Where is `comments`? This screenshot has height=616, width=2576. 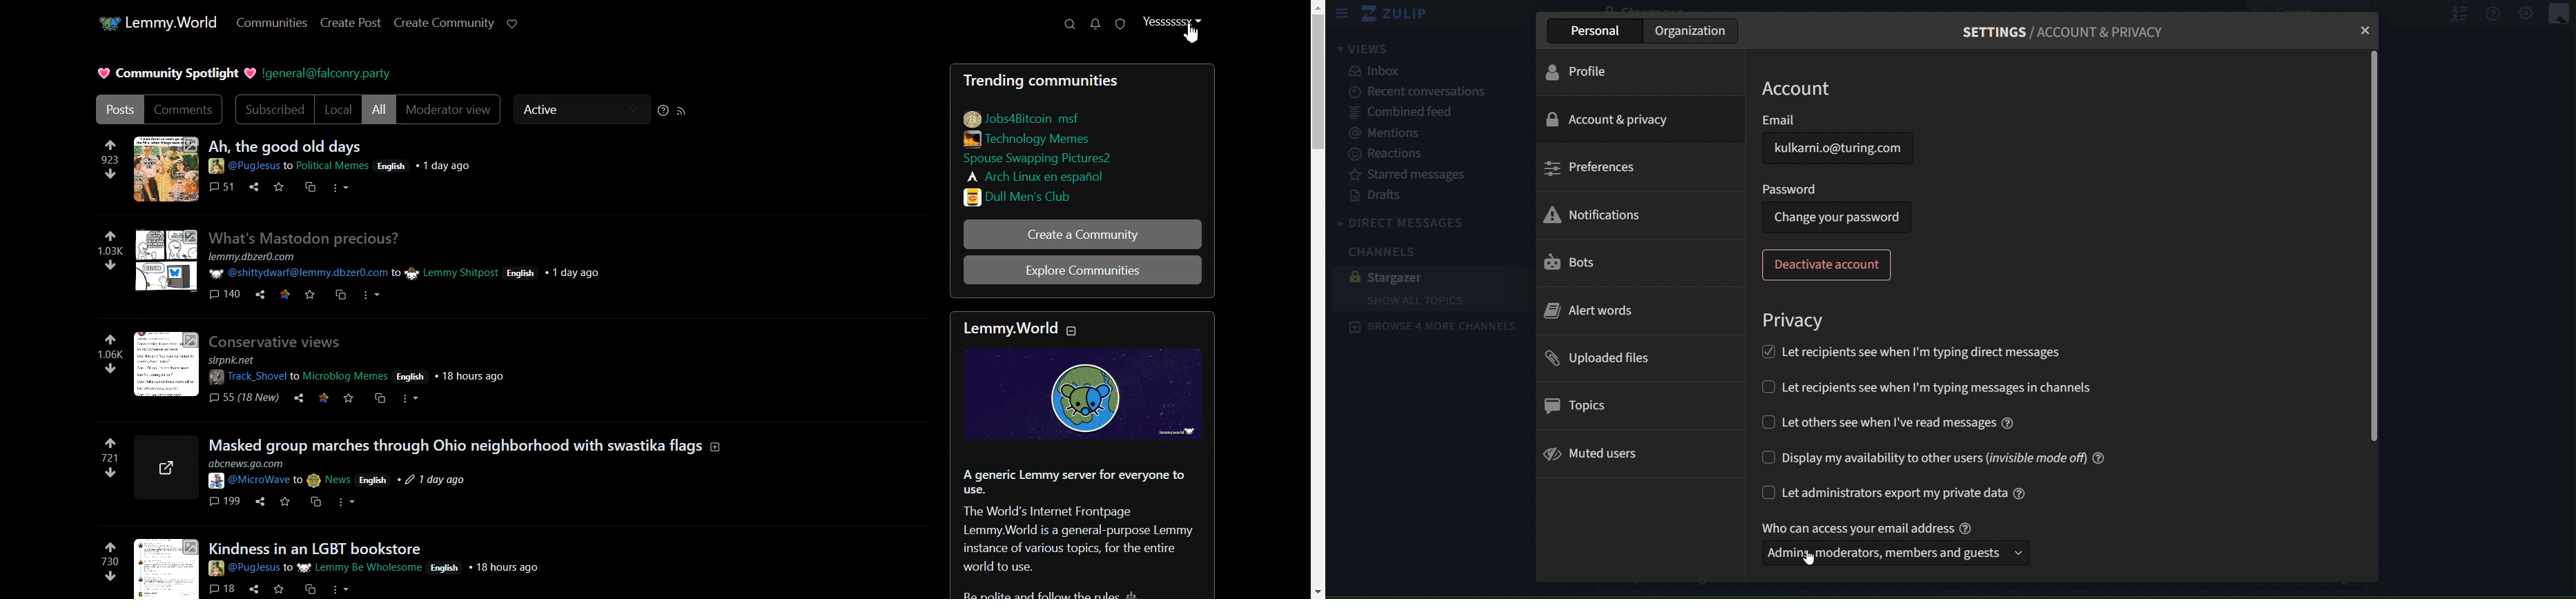
comments is located at coordinates (221, 186).